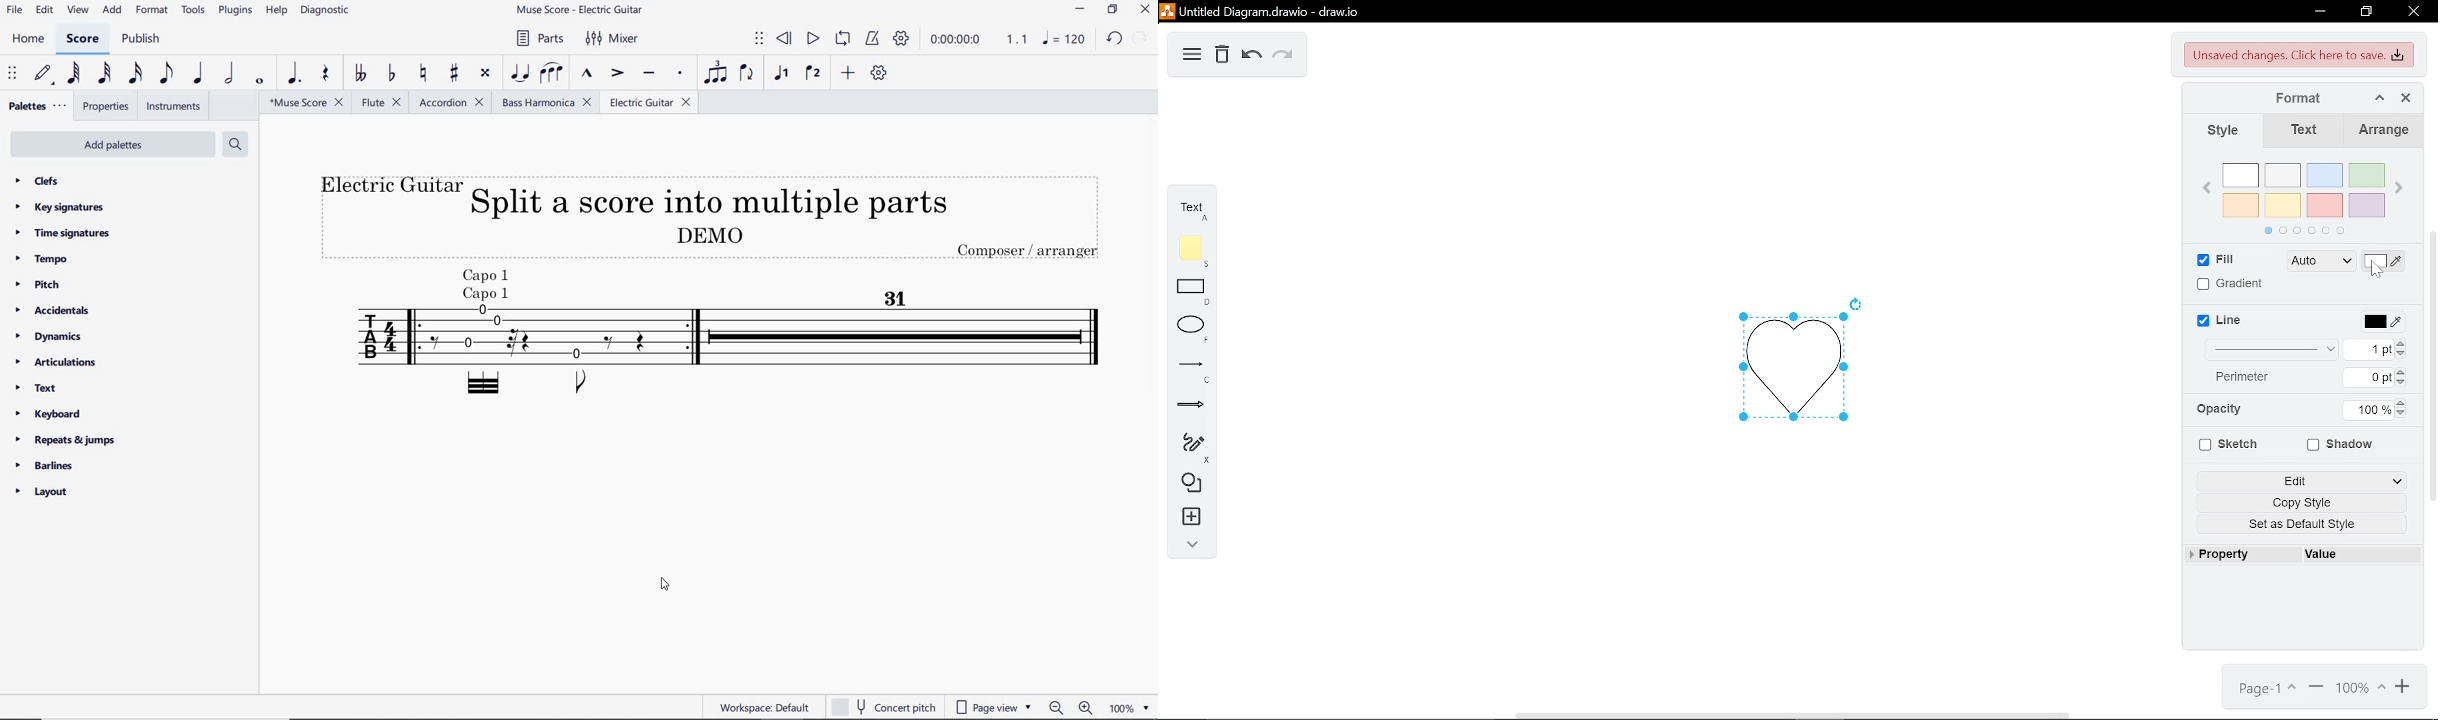 This screenshot has width=2464, height=728. Describe the element at coordinates (200, 72) in the screenshot. I see `quarter note` at that location.